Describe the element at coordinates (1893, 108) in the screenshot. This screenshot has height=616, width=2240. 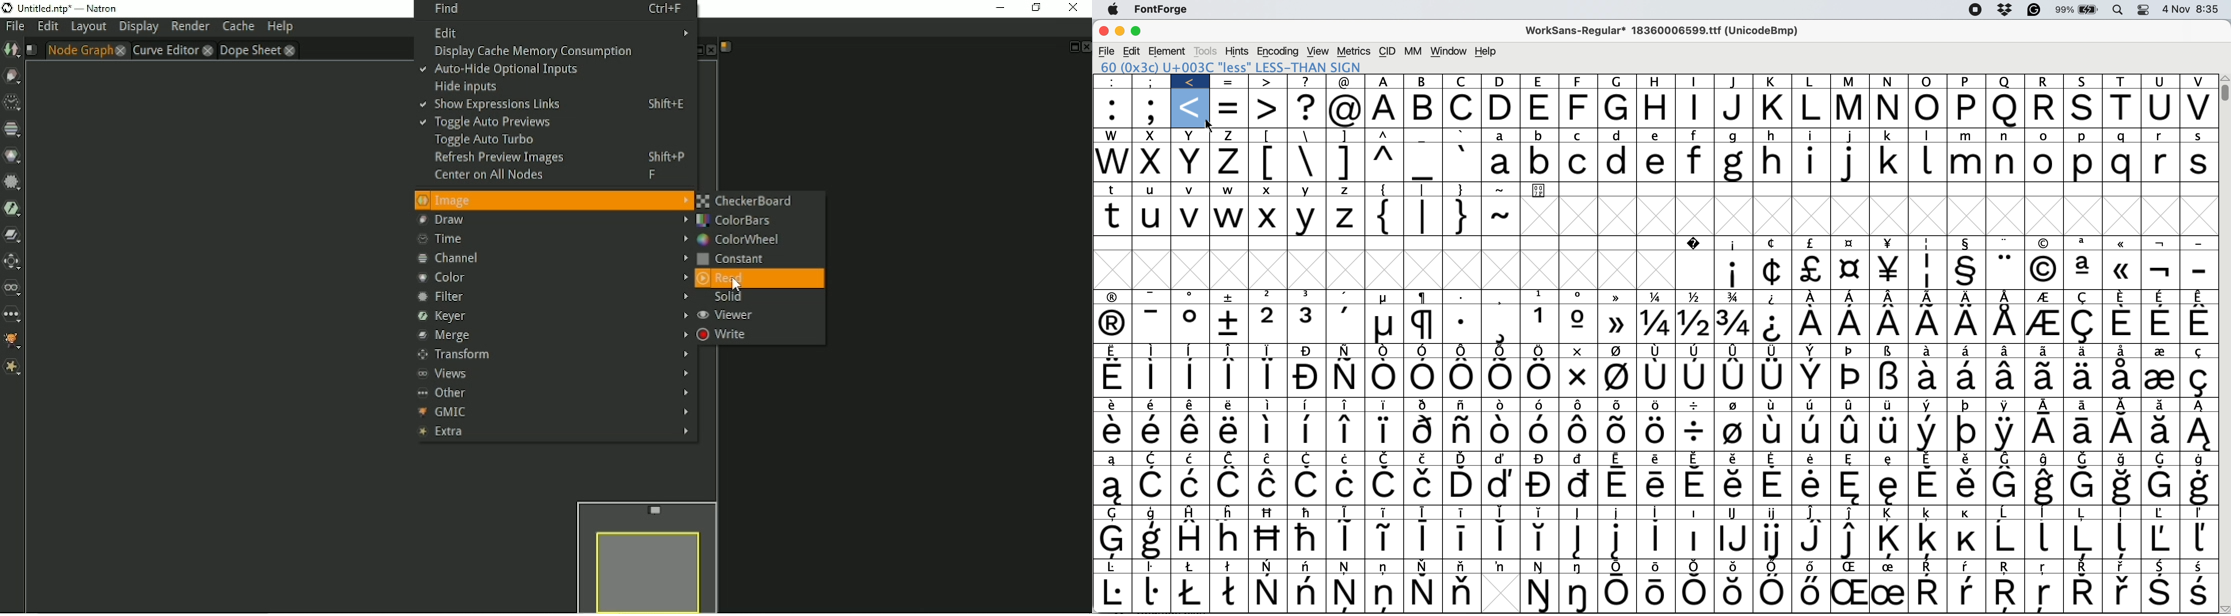
I see `N` at that location.